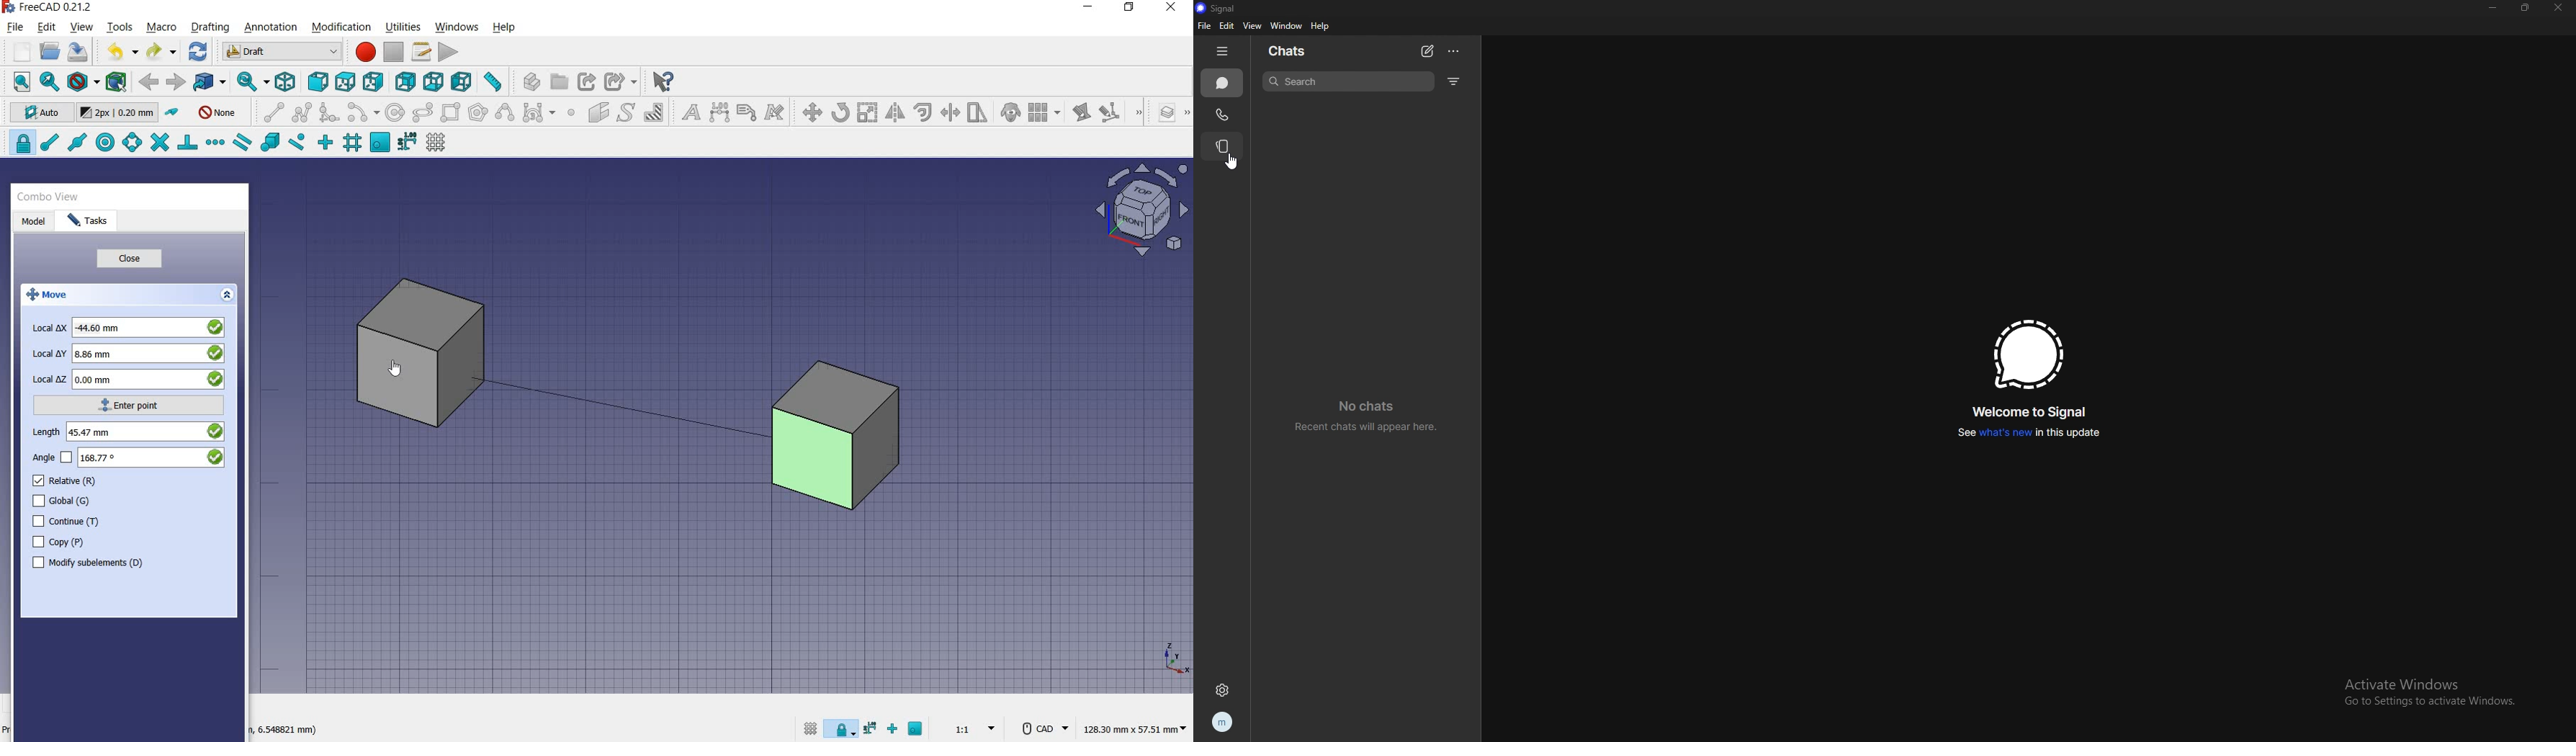  Describe the element at coordinates (243, 144) in the screenshot. I see `snap parallel` at that location.